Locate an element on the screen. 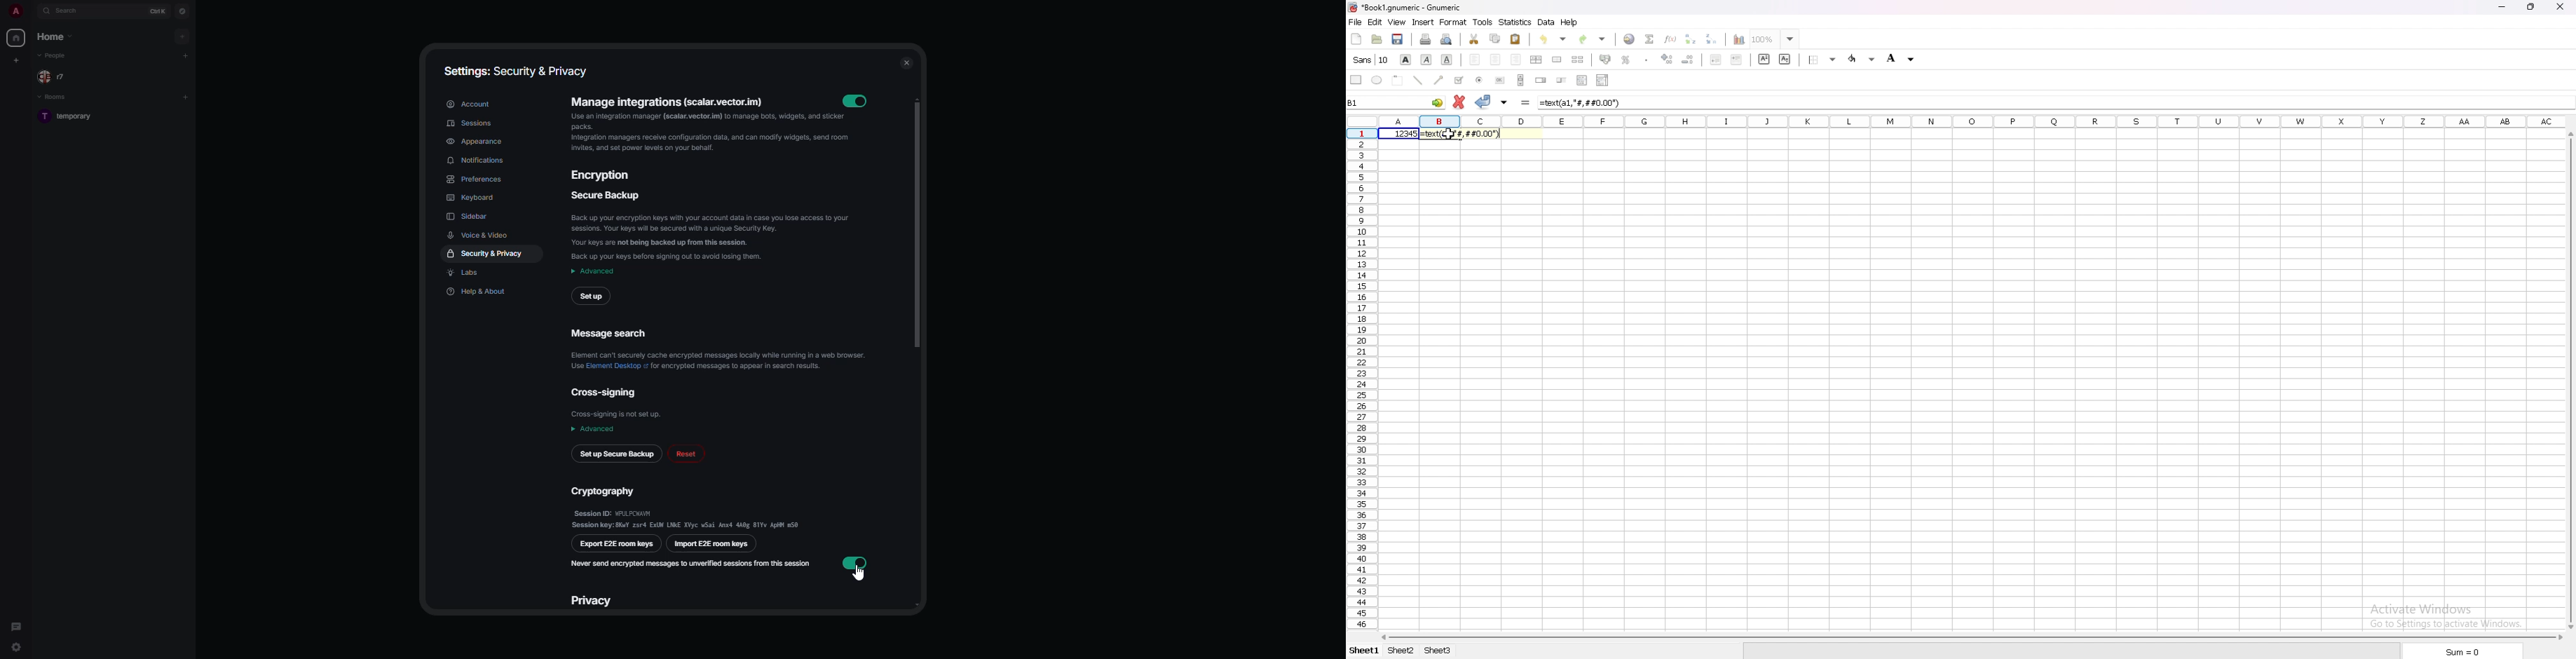  formula is located at coordinates (1526, 102).